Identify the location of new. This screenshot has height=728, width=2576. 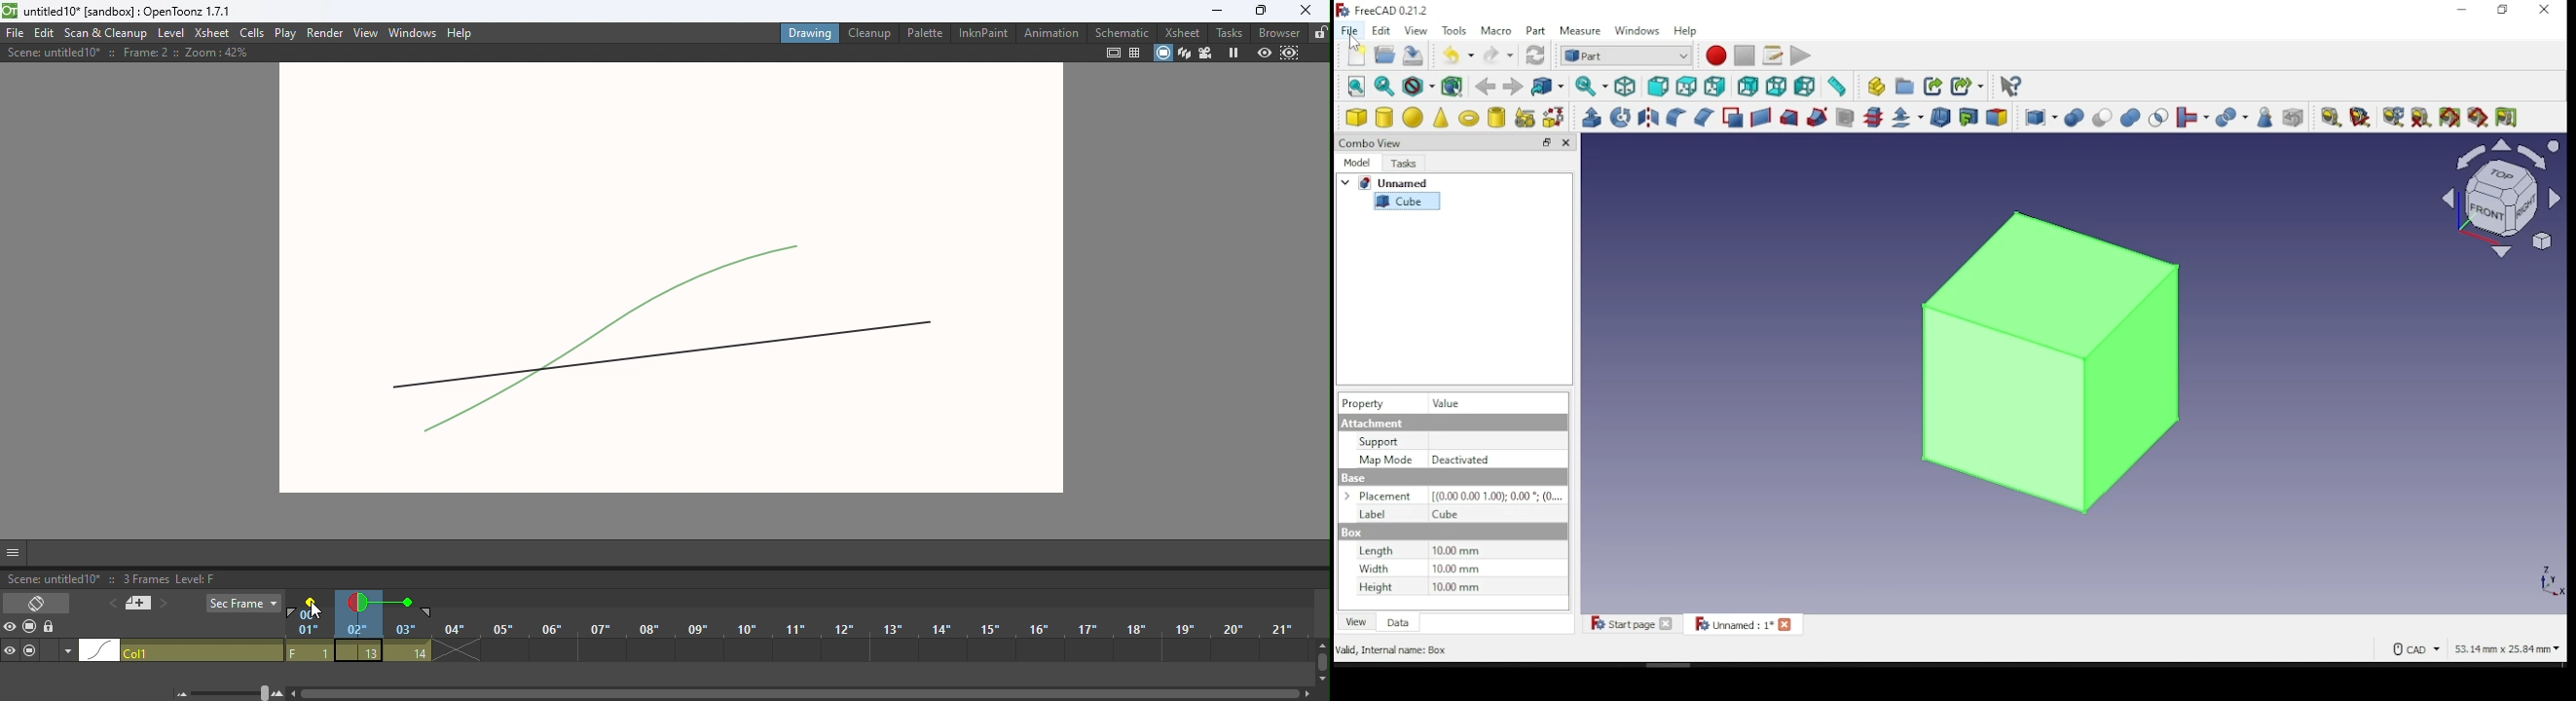
(1358, 55).